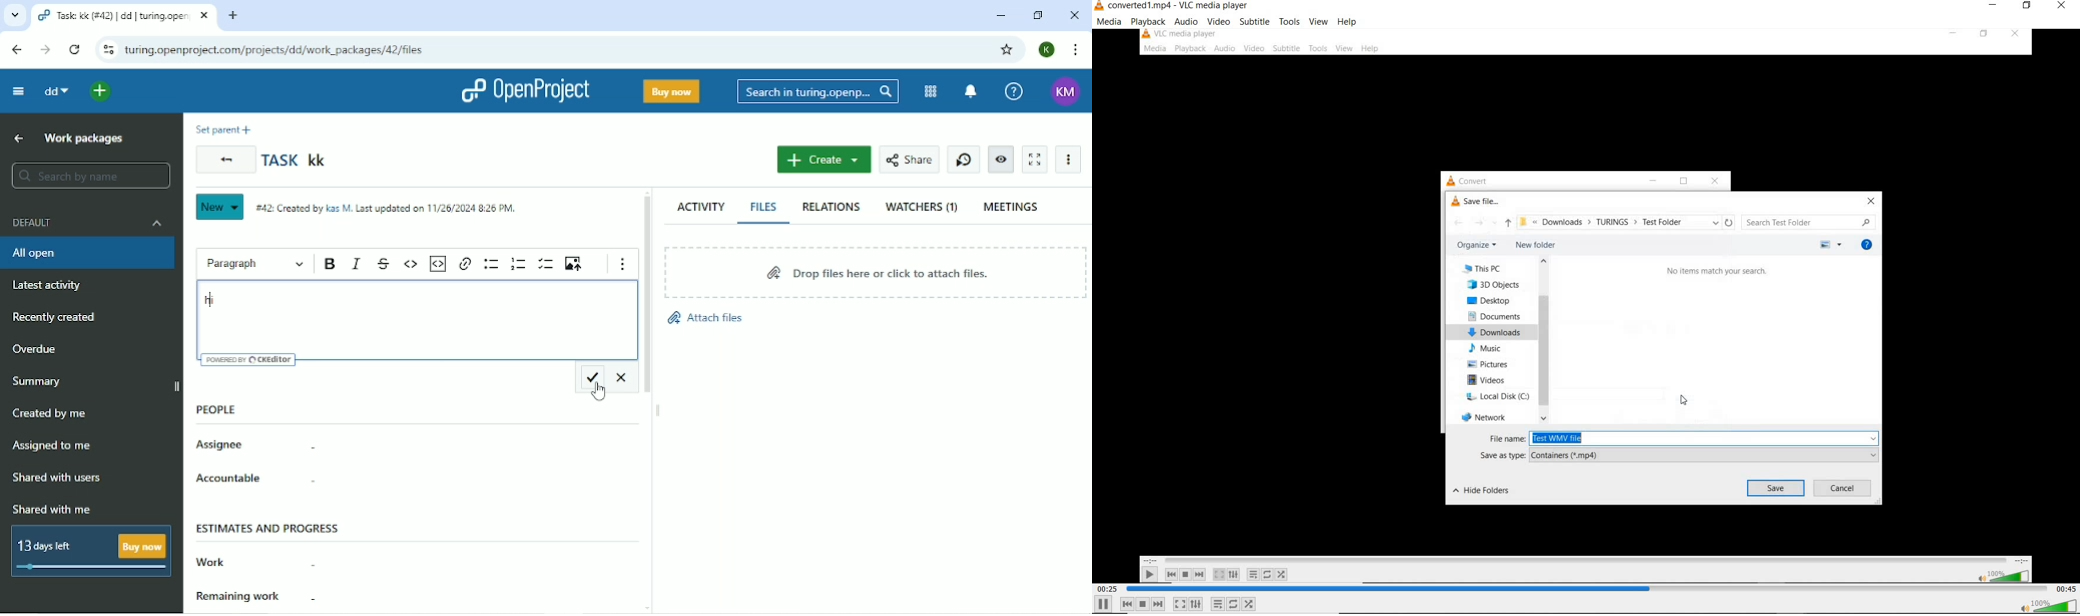 Image resolution: width=2100 pixels, height=616 pixels. What do you see at coordinates (19, 91) in the screenshot?
I see `Collapse project menu` at bounding box center [19, 91].